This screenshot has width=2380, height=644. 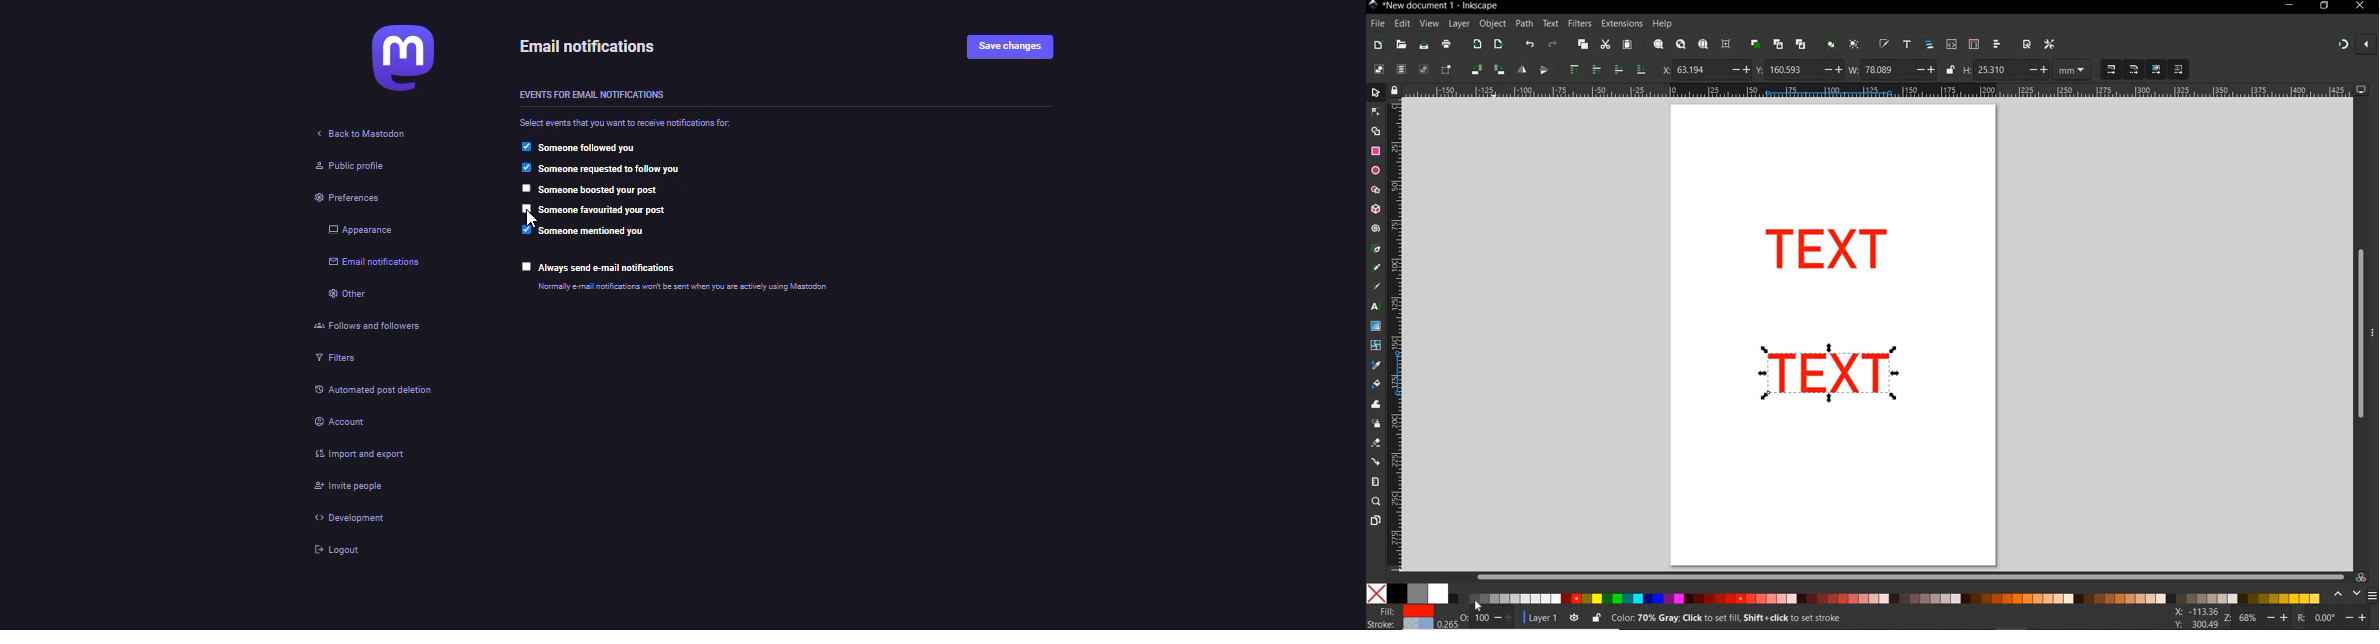 What do you see at coordinates (1434, 5) in the screenshot?
I see `file name` at bounding box center [1434, 5].